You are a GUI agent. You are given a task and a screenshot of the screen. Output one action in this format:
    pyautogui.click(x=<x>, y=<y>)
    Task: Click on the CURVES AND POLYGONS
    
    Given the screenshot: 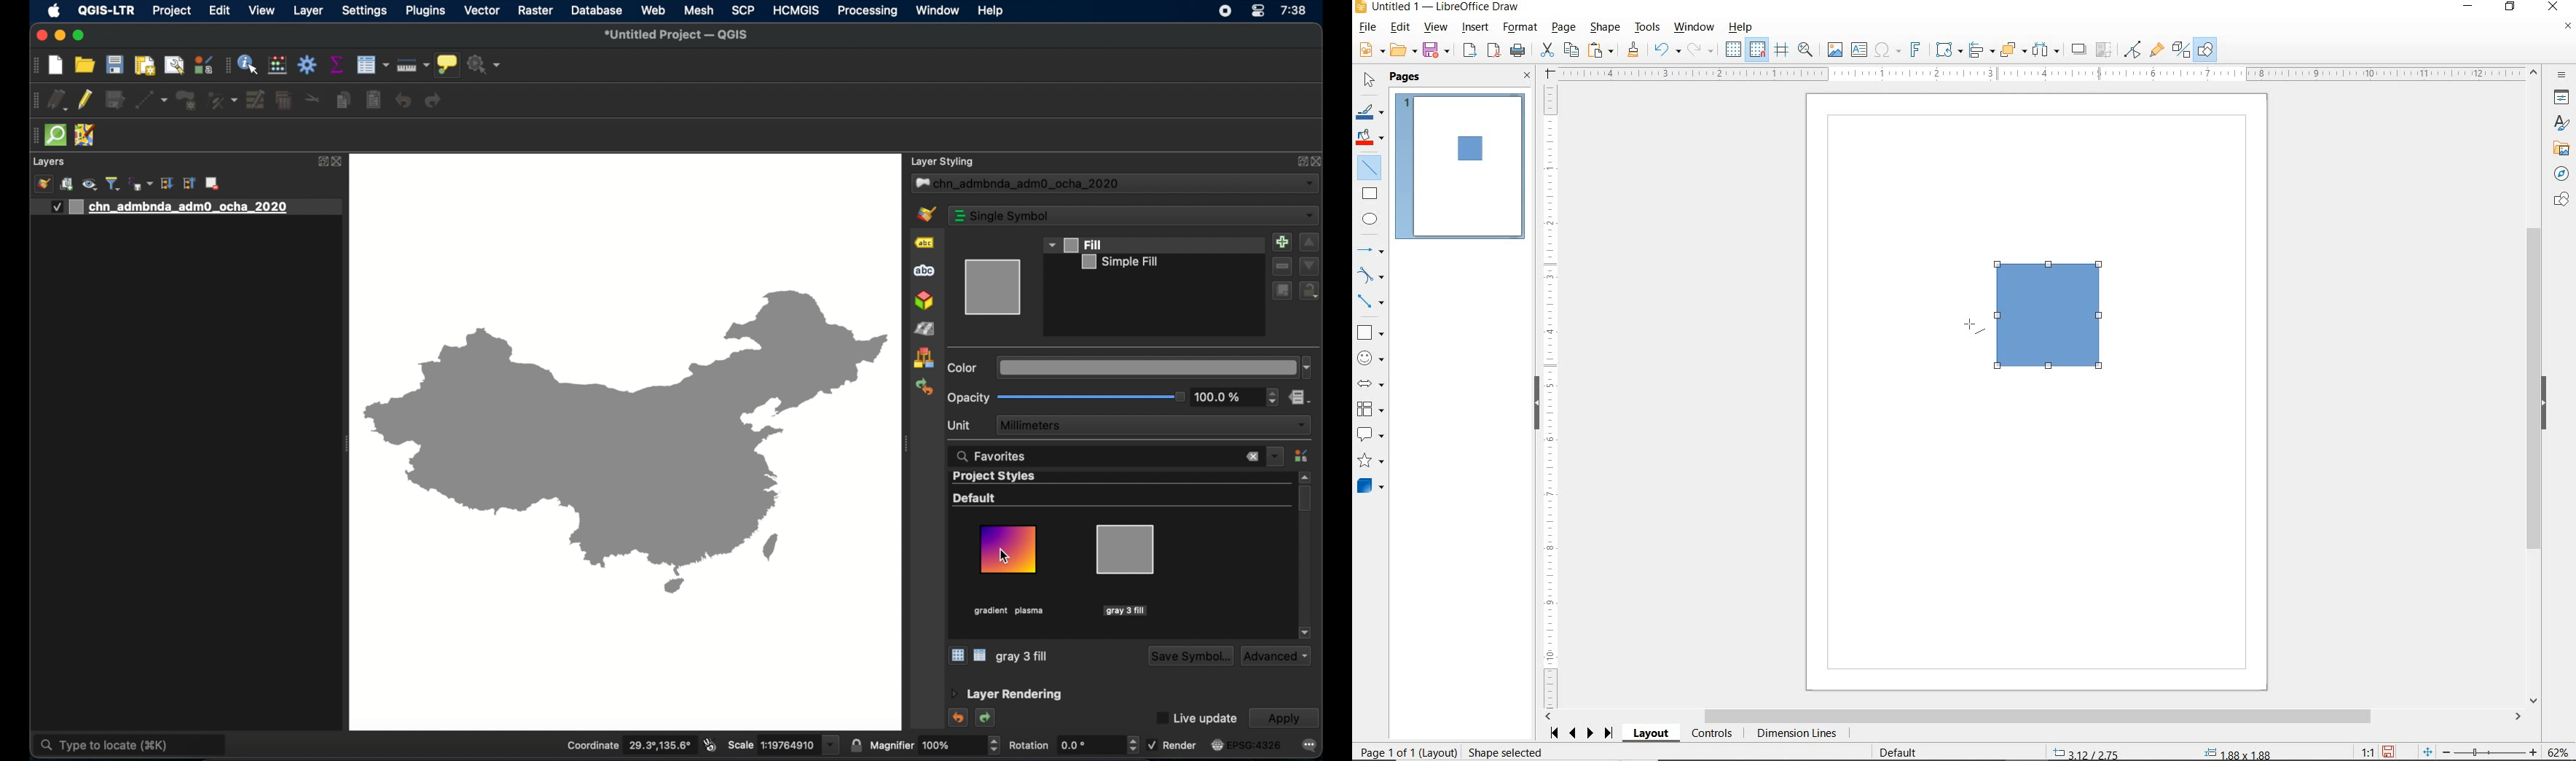 What is the action you would take?
    pyautogui.click(x=1371, y=275)
    